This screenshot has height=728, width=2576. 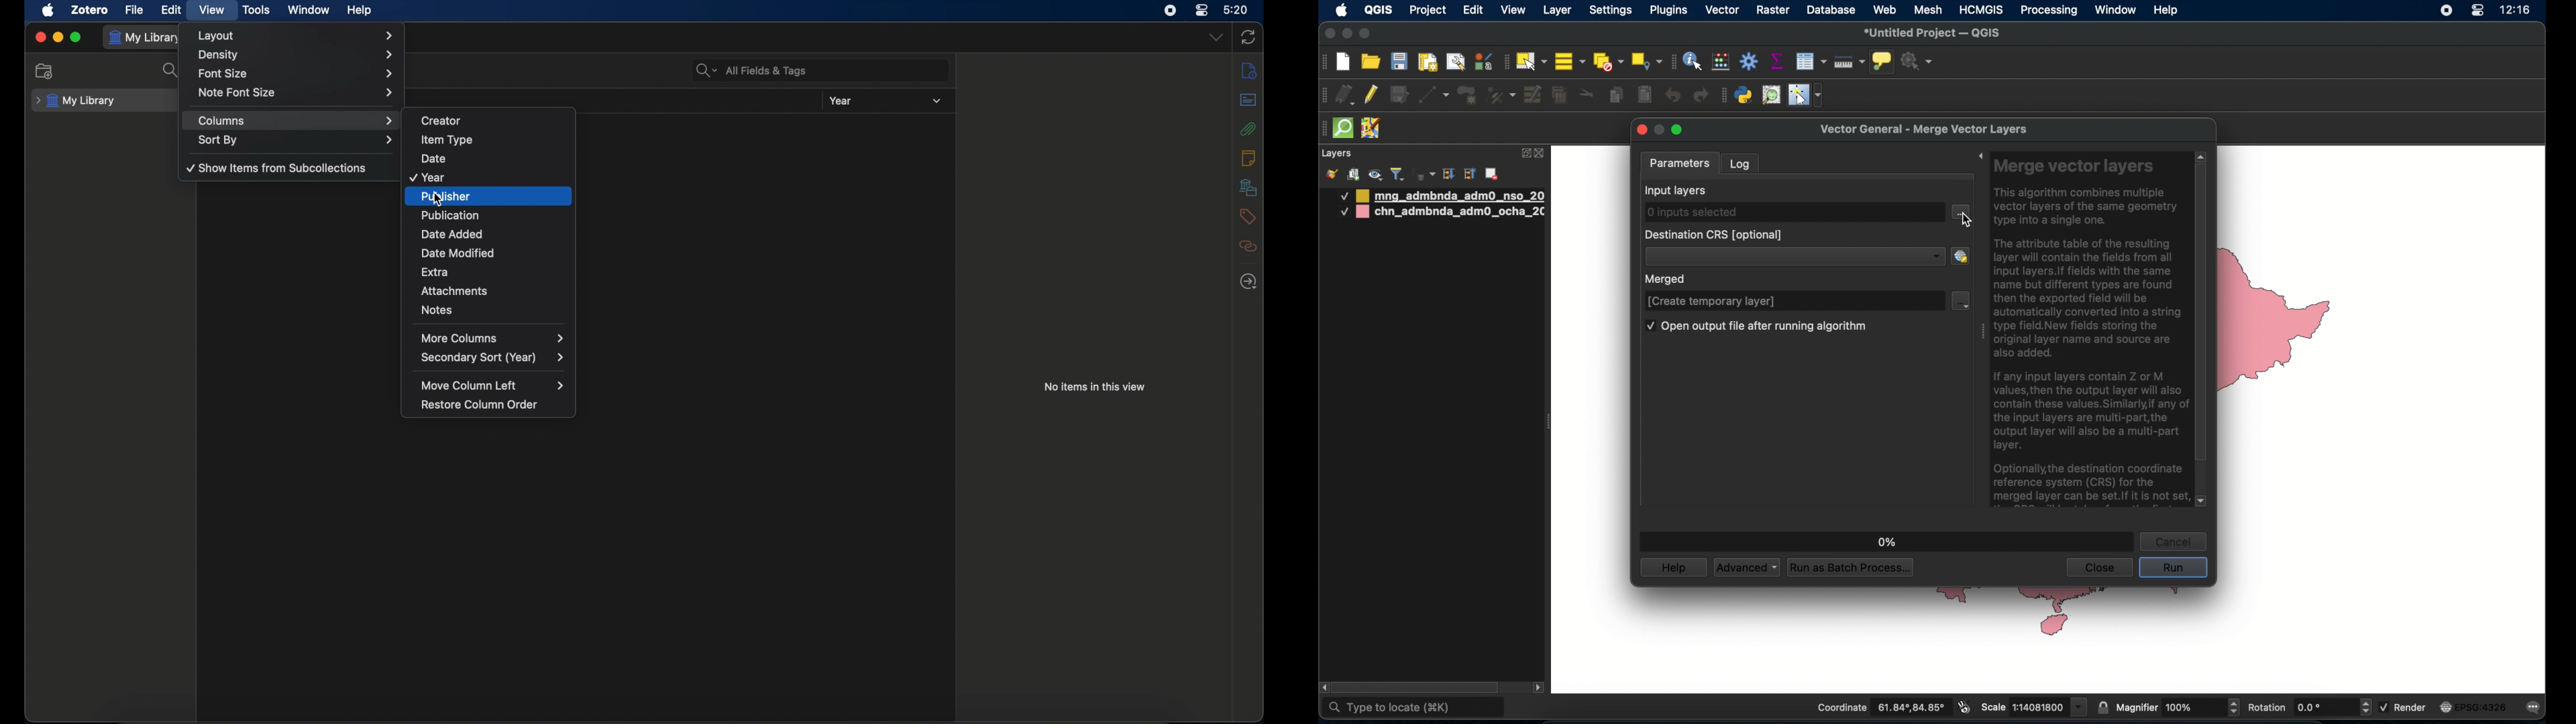 What do you see at coordinates (1246, 217) in the screenshot?
I see `tags` at bounding box center [1246, 217].